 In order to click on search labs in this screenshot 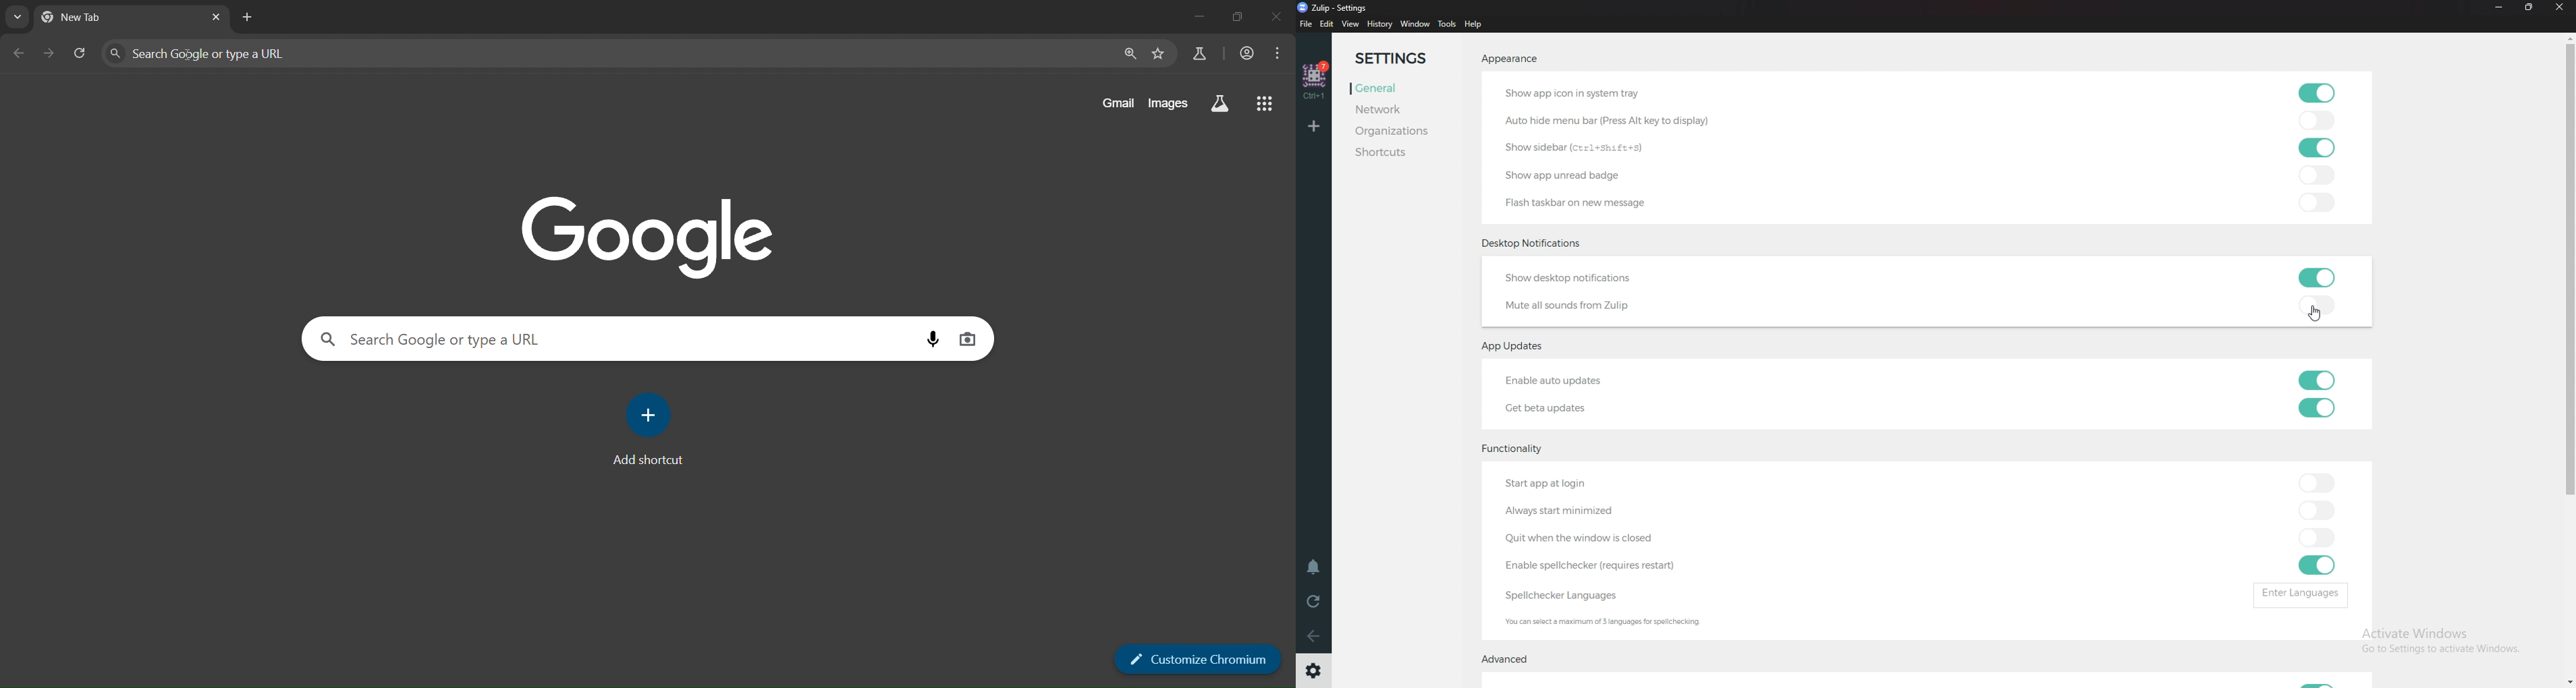, I will do `click(1197, 55)`.